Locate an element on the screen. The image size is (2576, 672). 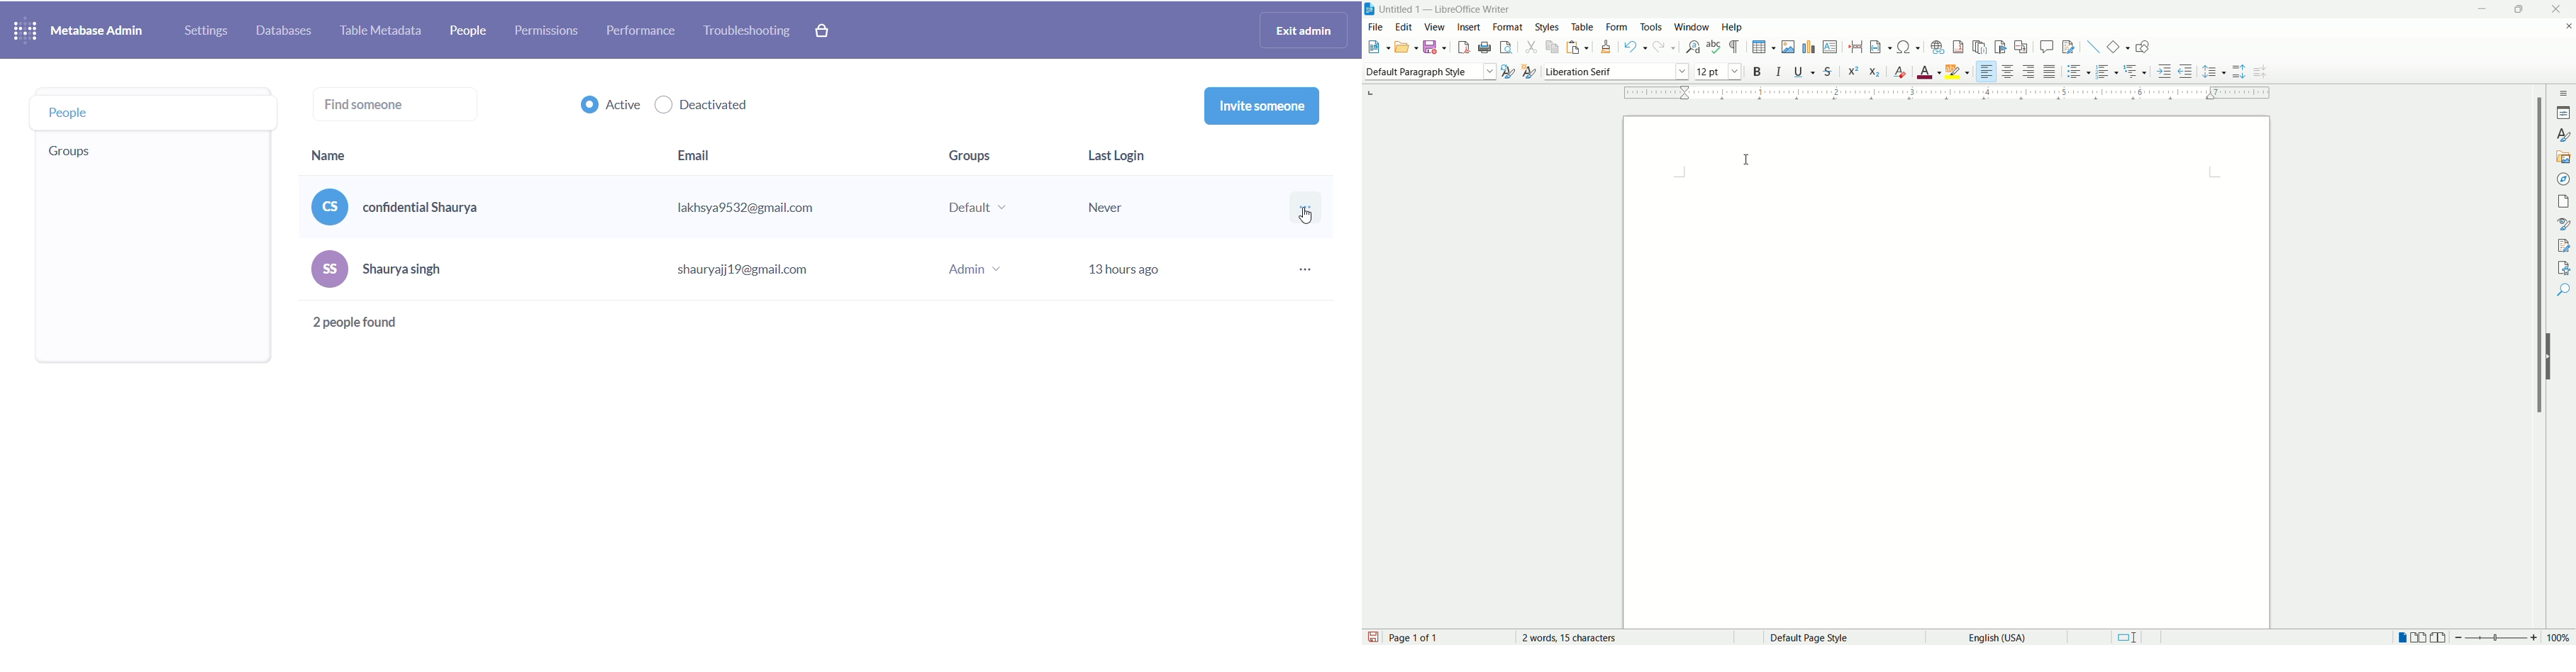
more options is located at coordinates (1305, 270).